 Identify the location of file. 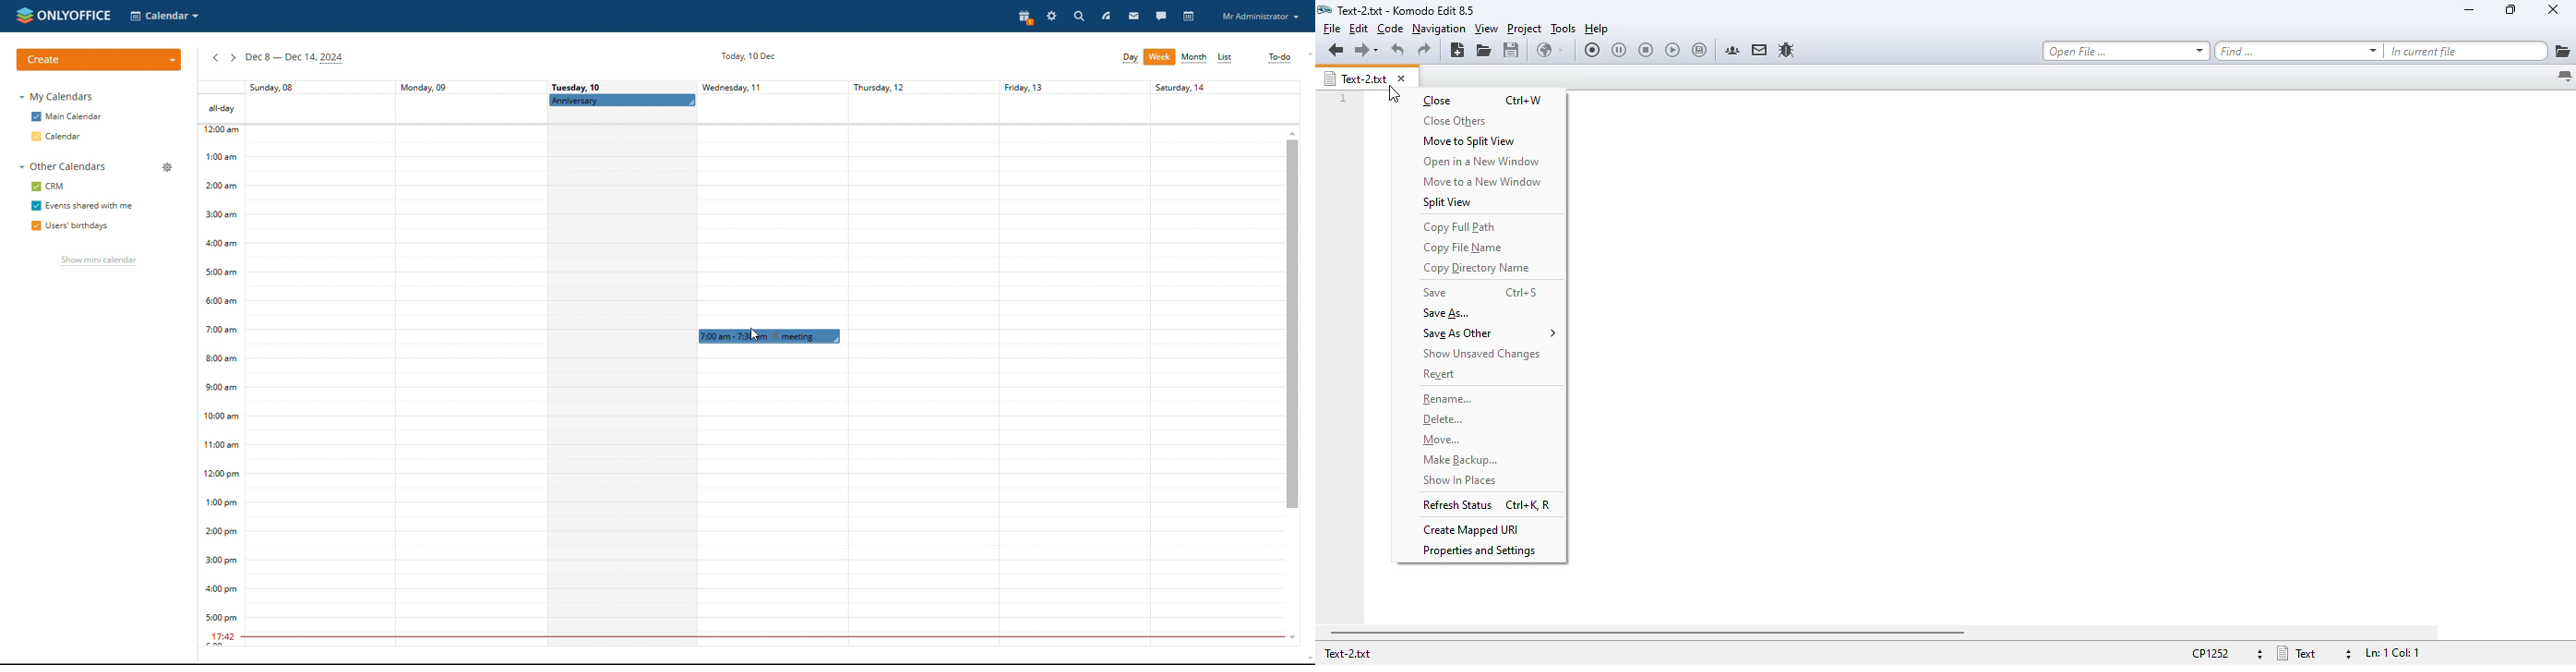
(1332, 29).